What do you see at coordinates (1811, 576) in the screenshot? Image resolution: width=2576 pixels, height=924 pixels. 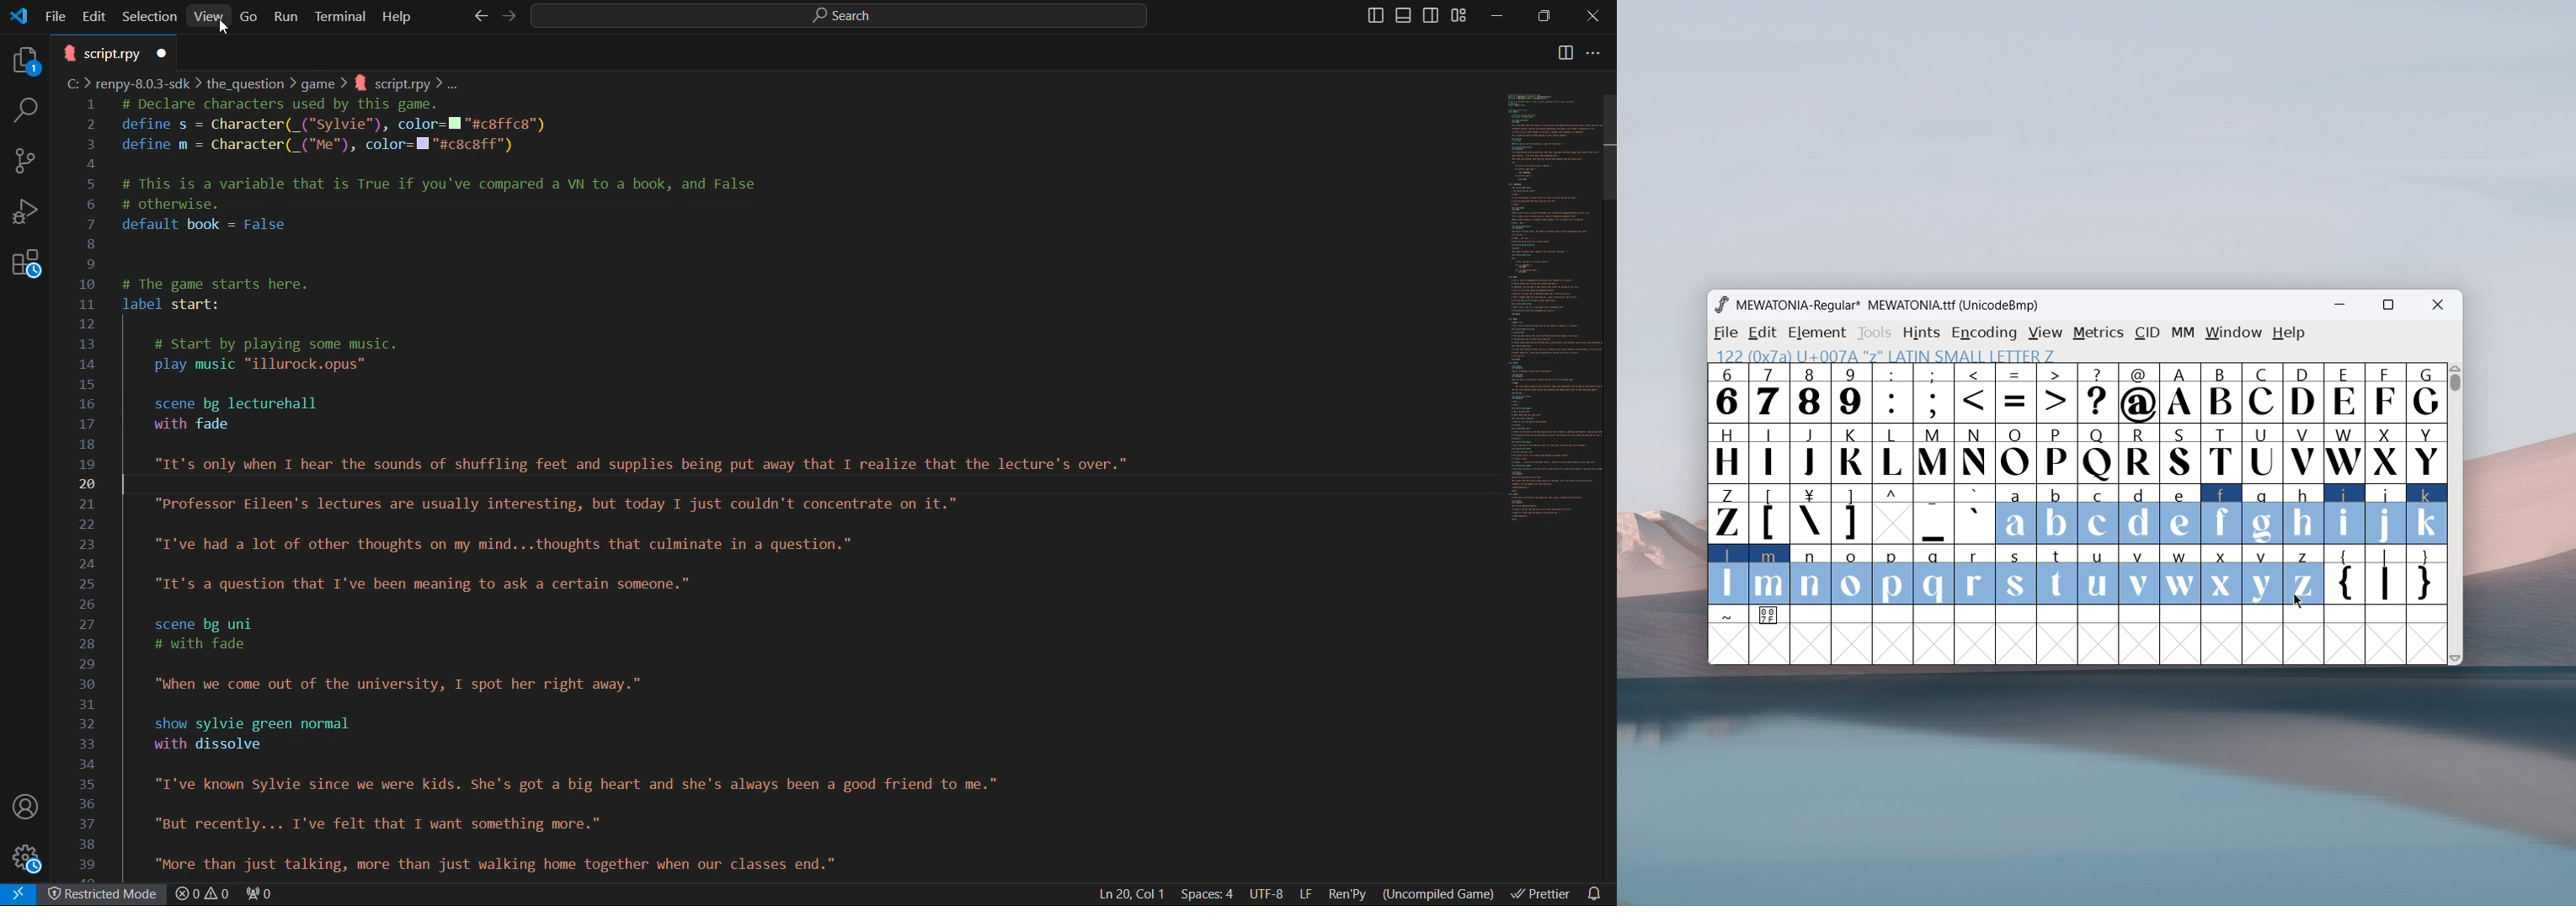 I see `n` at bounding box center [1811, 576].